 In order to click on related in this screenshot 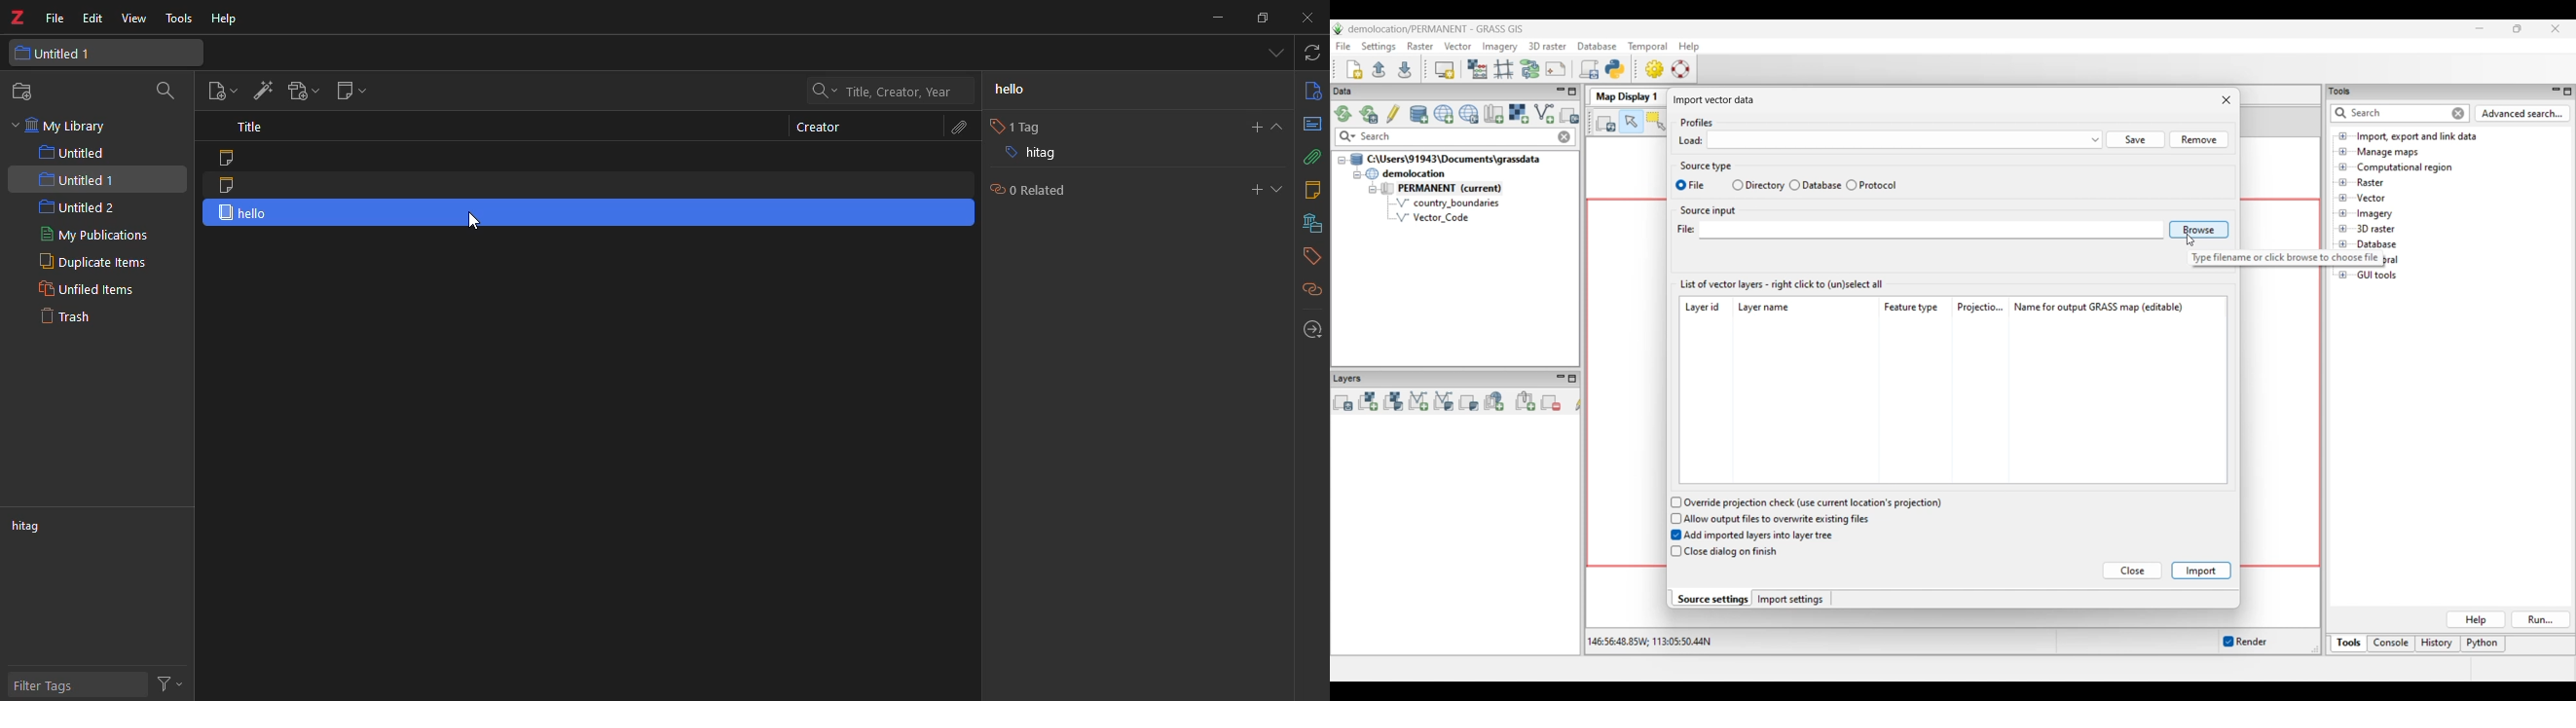, I will do `click(1313, 291)`.